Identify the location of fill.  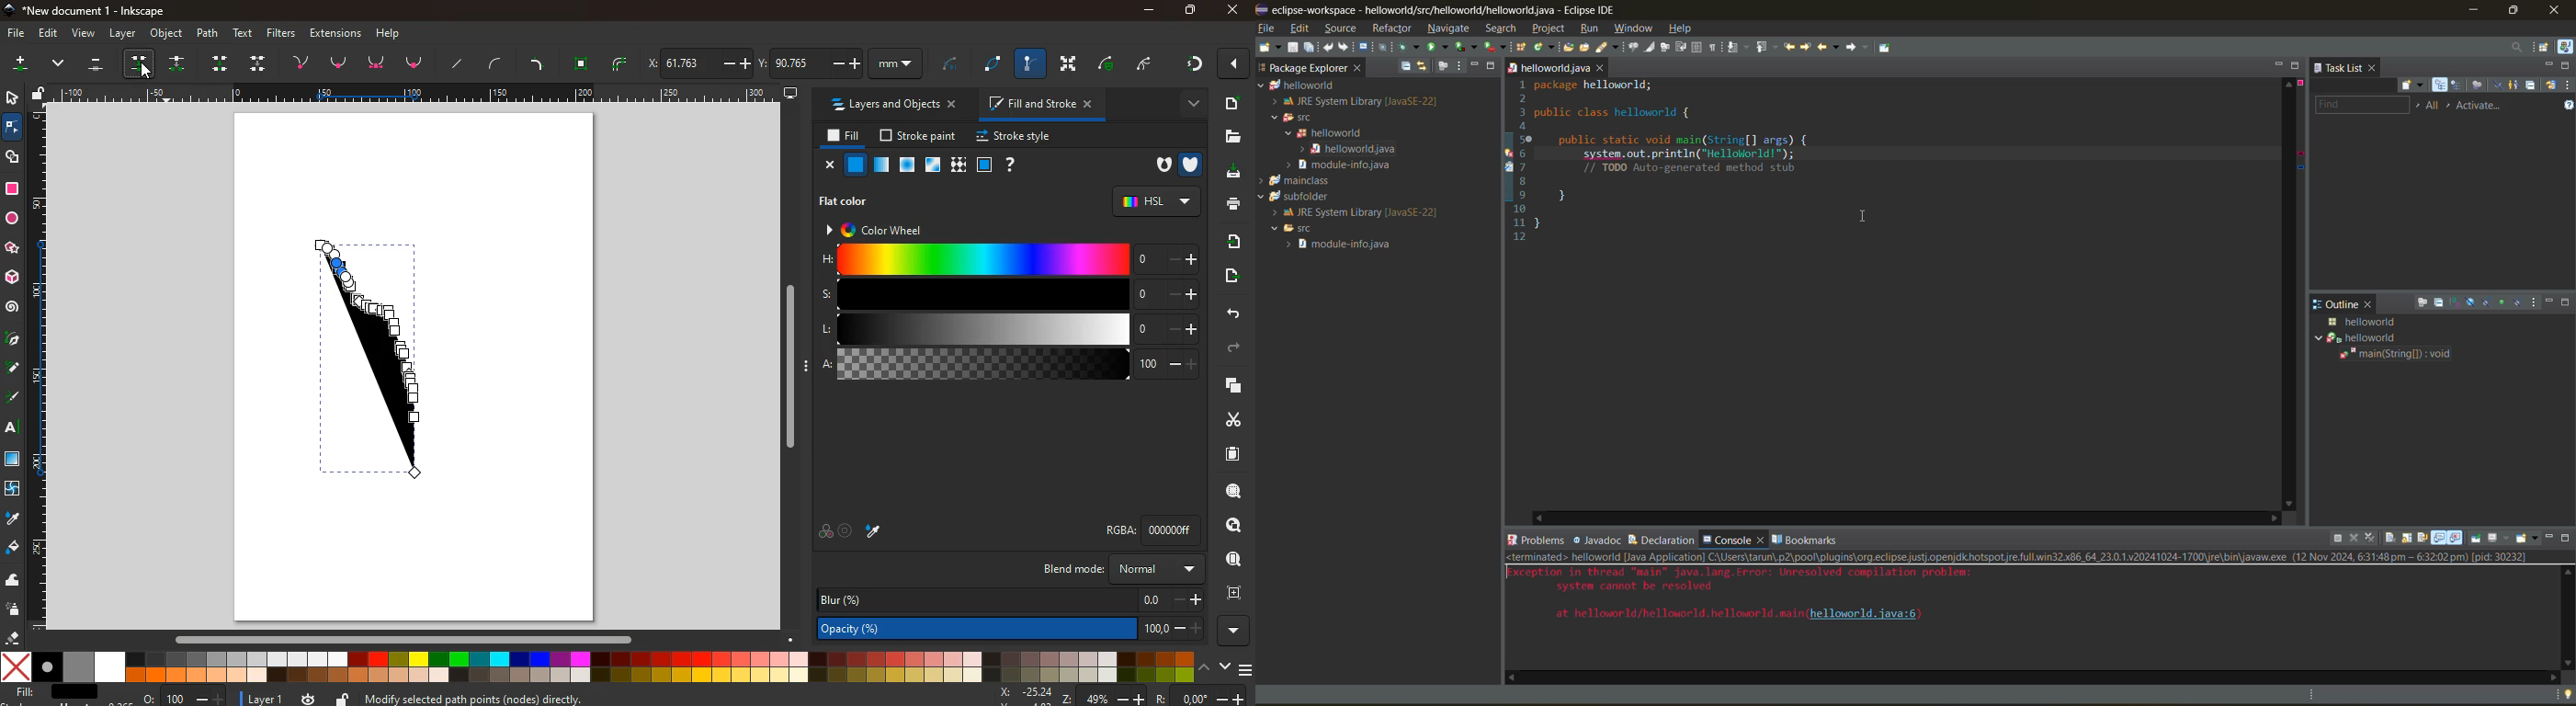
(58, 694).